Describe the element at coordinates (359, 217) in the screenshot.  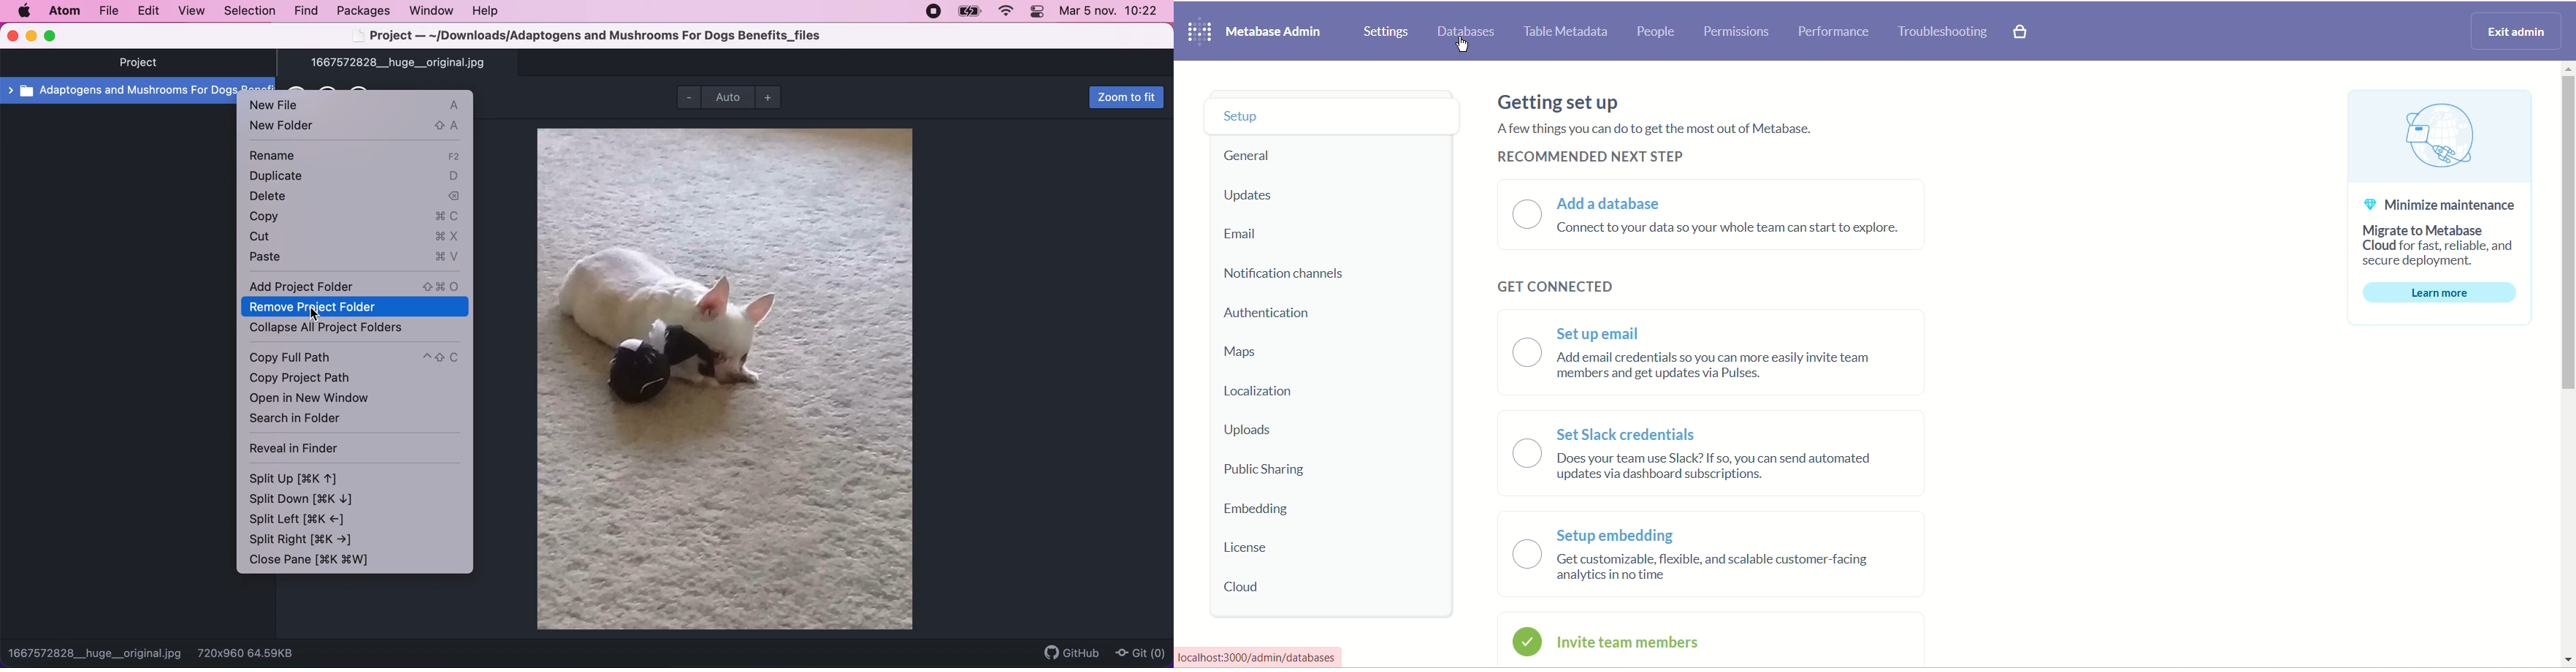
I see `copy` at that location.